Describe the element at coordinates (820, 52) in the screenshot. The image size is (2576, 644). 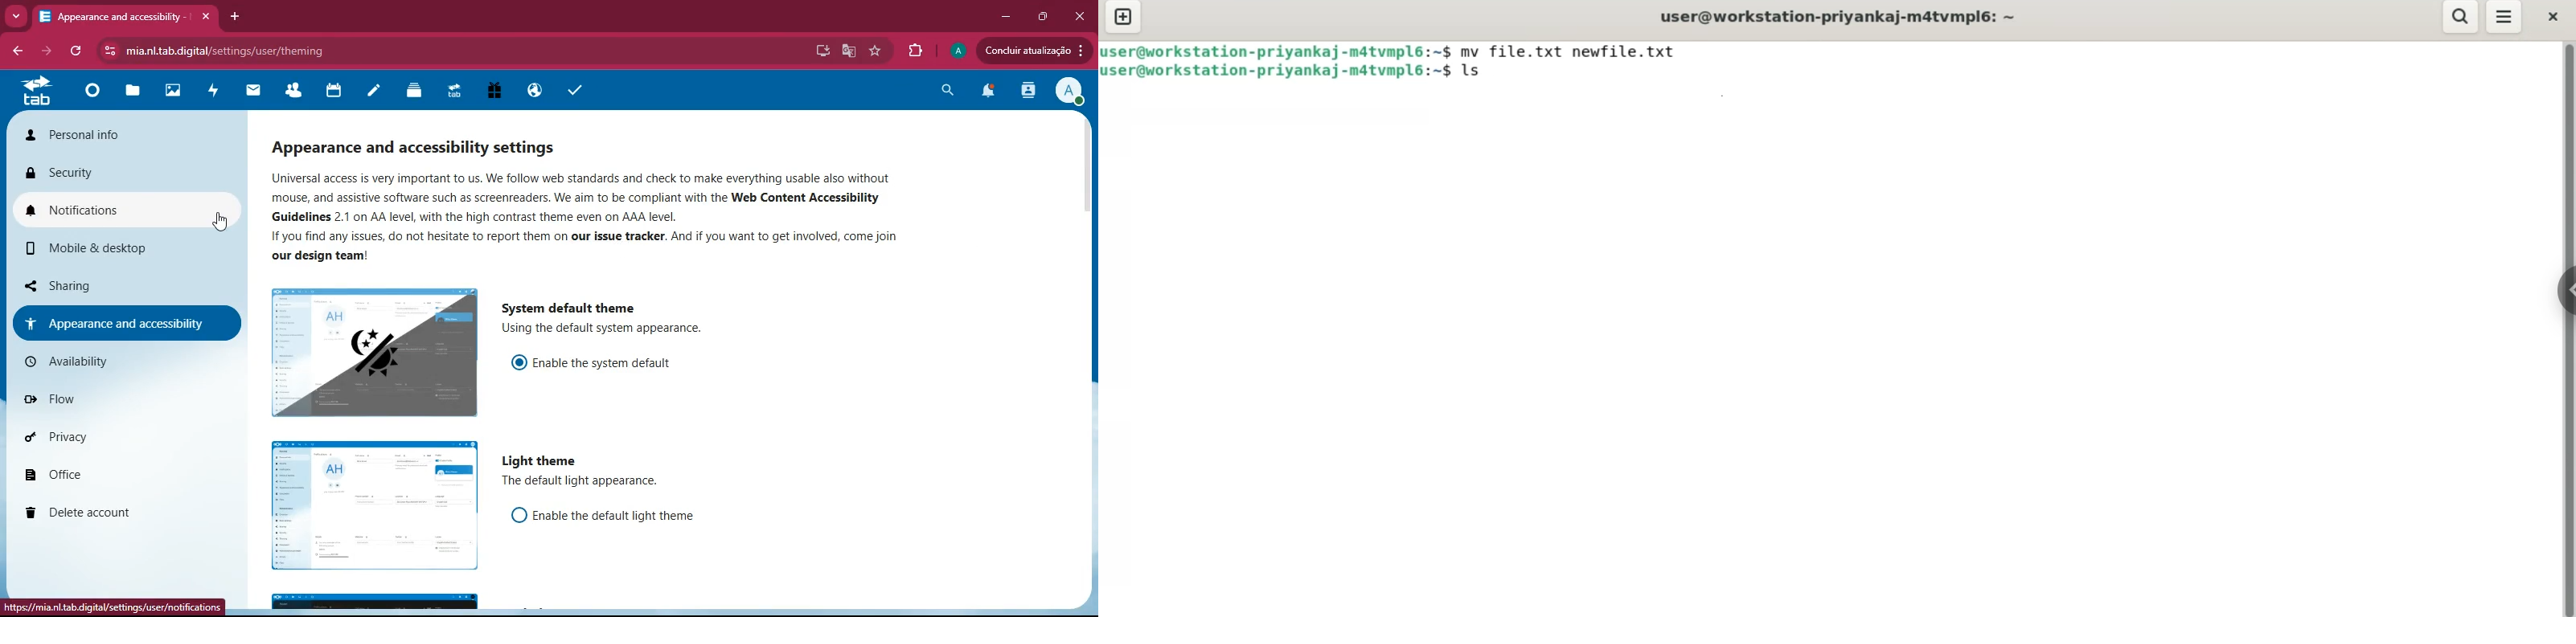
I see `desktop` at that location.